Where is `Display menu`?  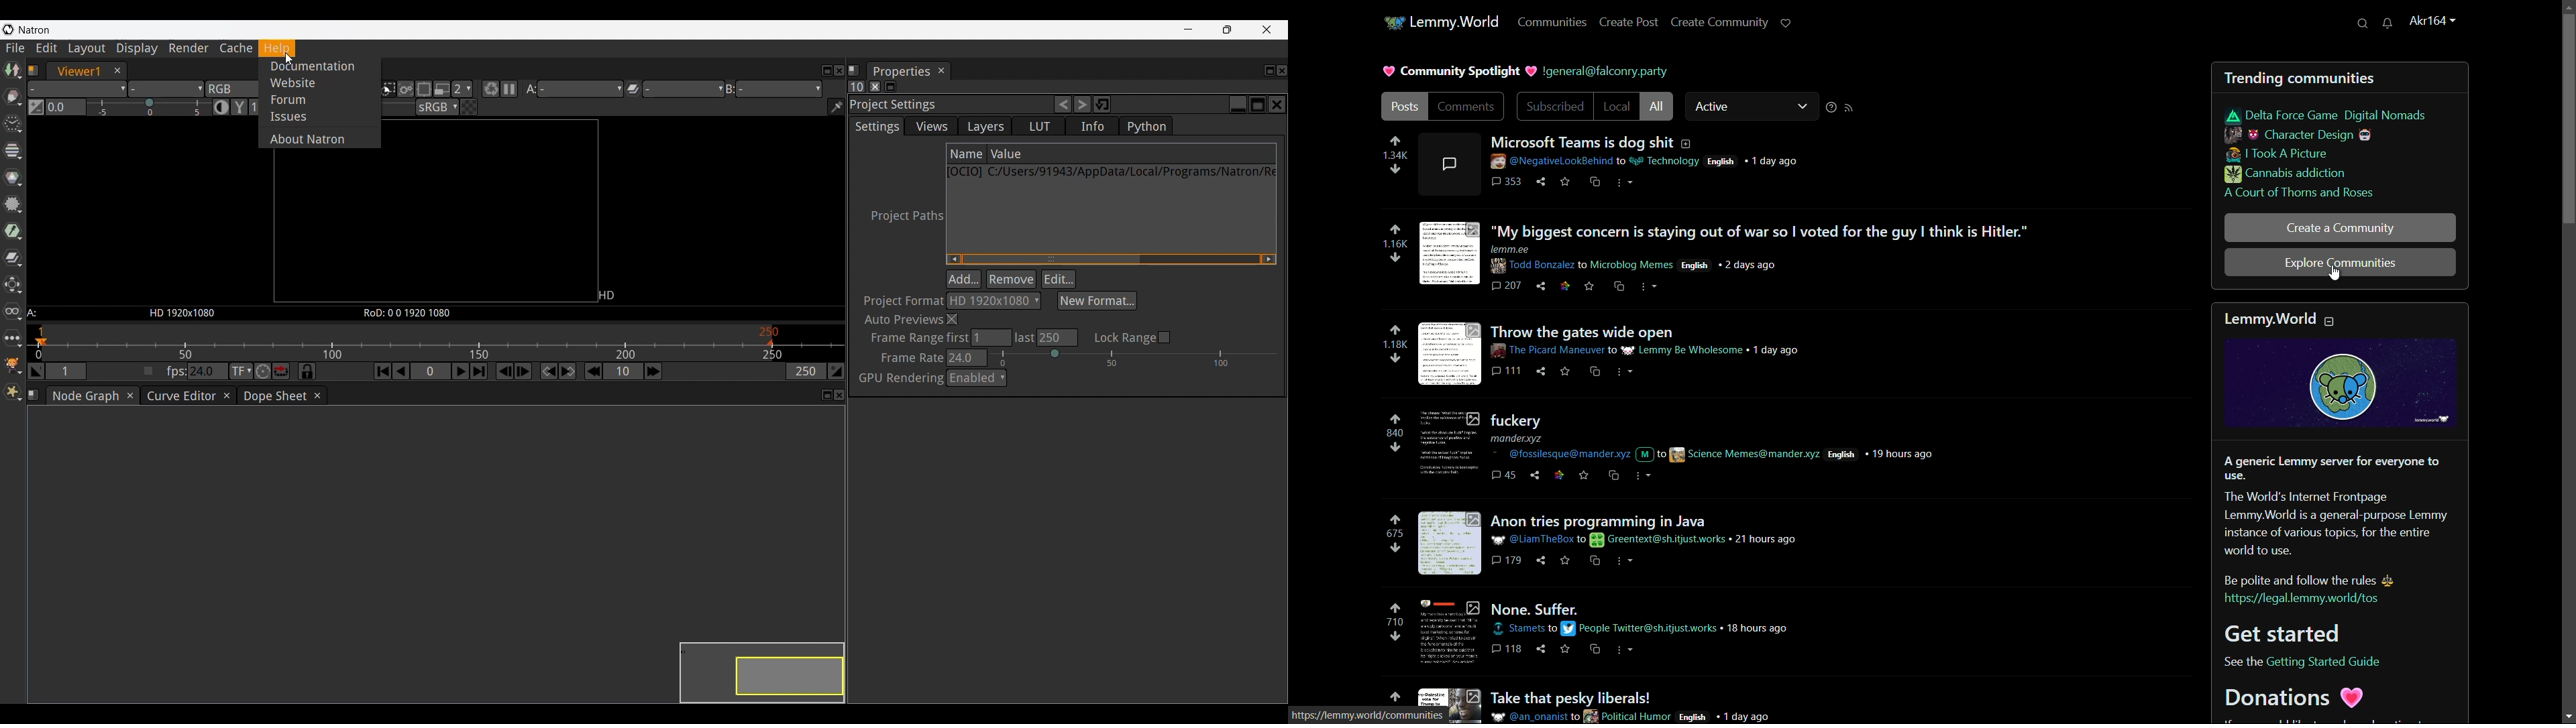 Display menu is located at coordinates (137, 48).